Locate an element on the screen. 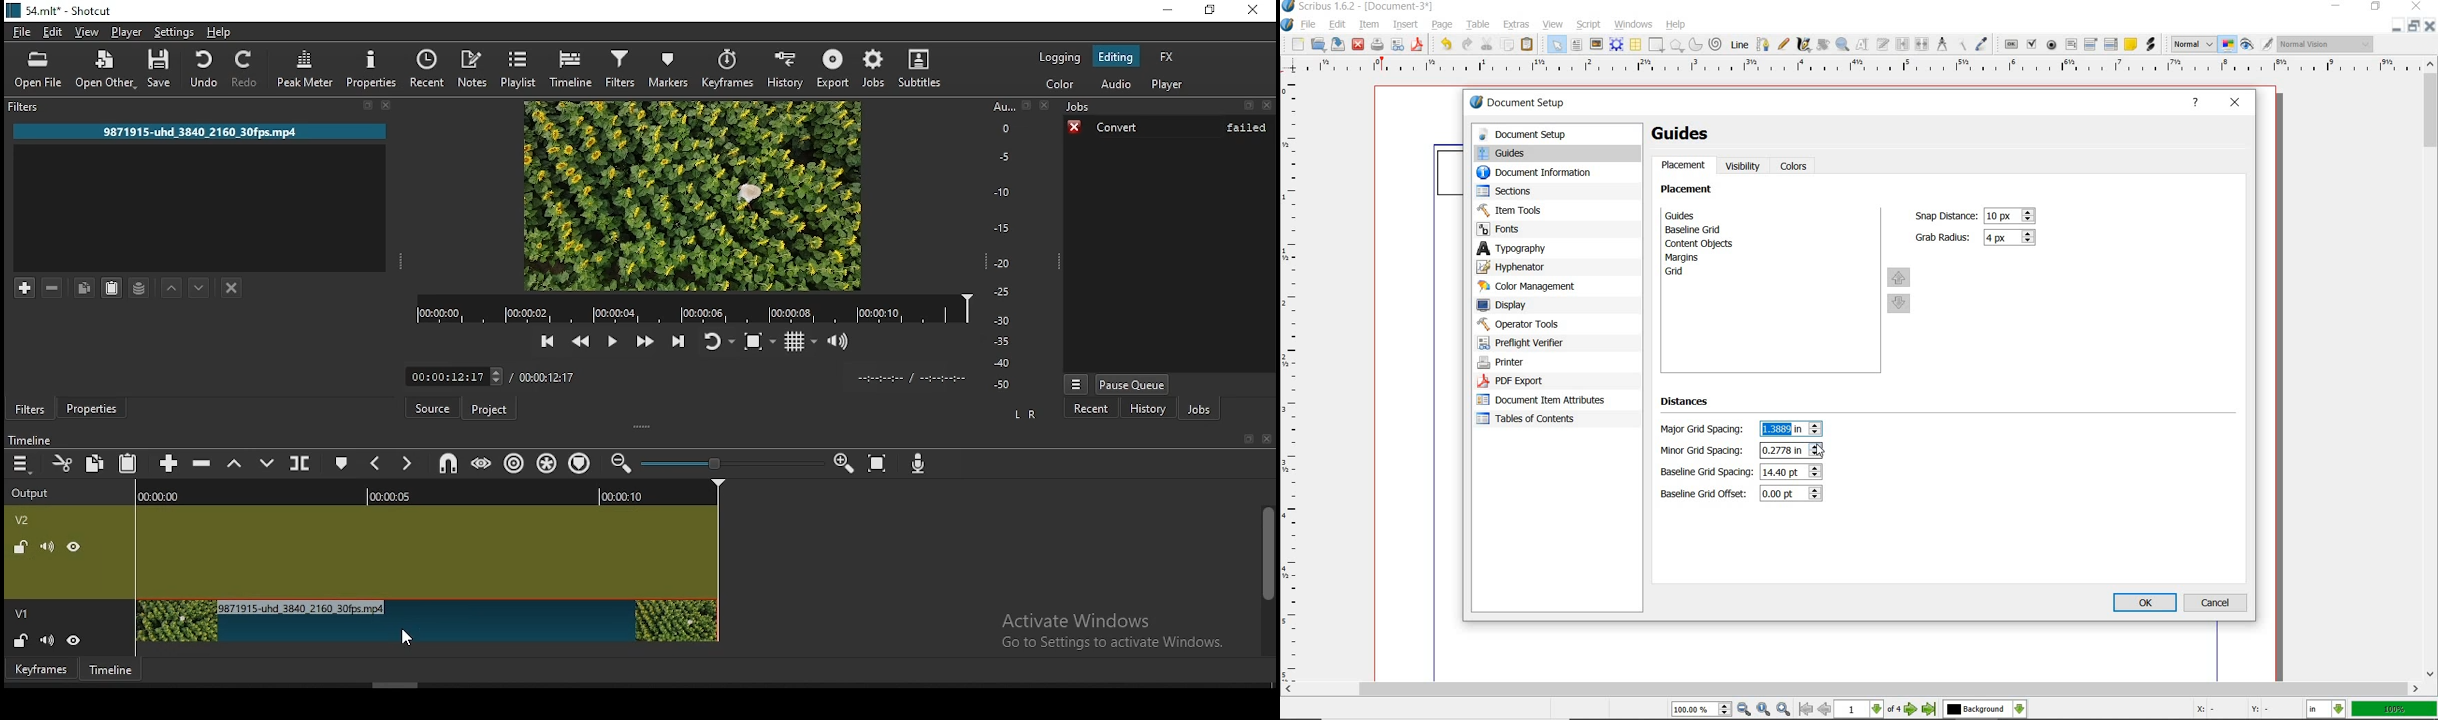  zoom in is located at coordinates (1783, 710).